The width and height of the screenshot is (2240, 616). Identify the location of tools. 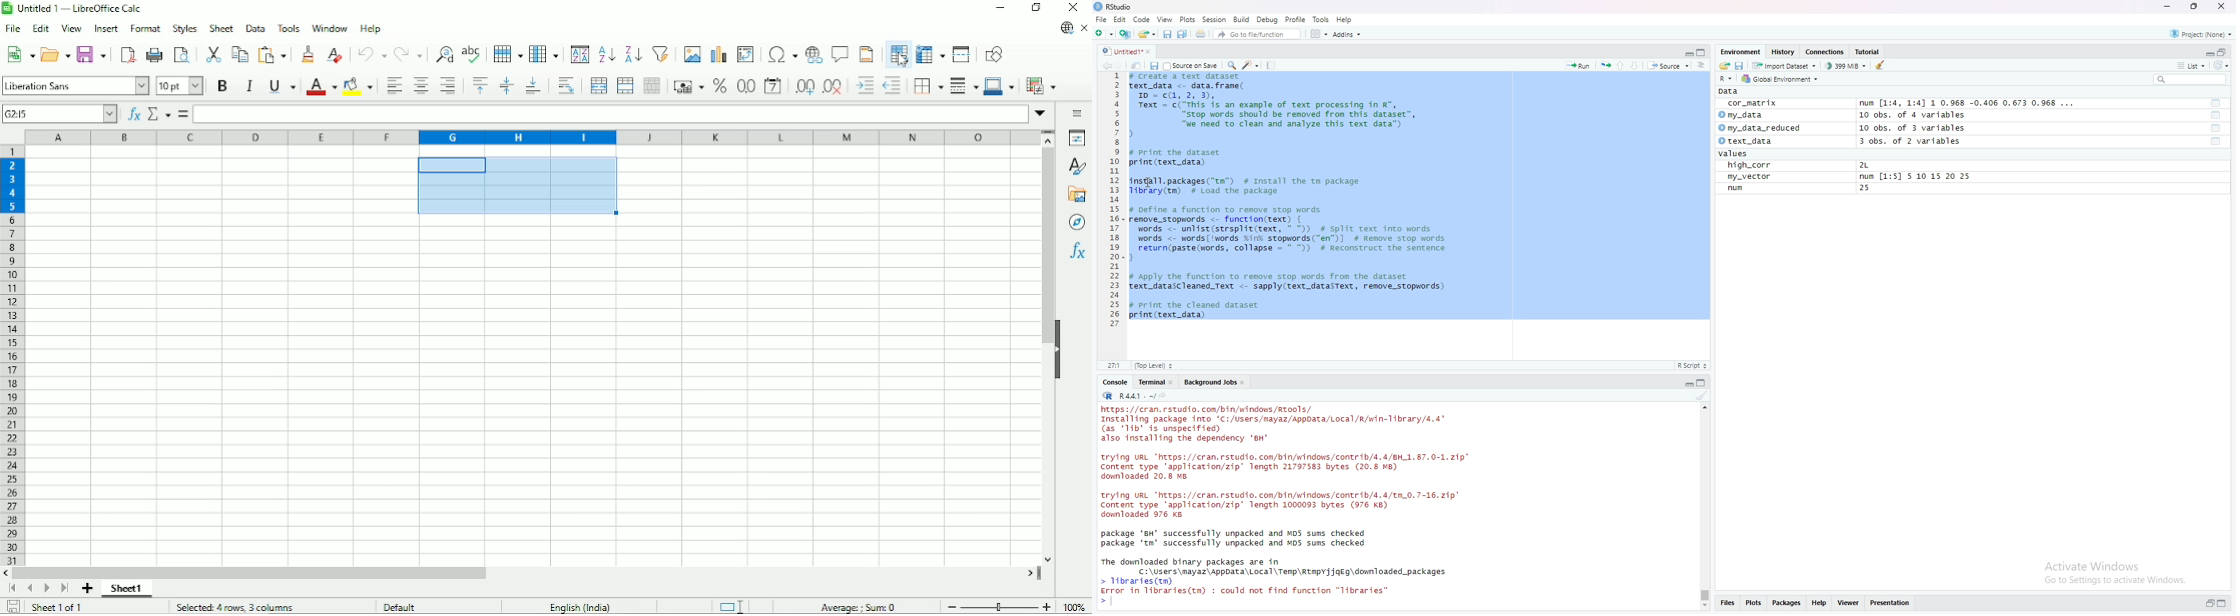
(1322, 20).